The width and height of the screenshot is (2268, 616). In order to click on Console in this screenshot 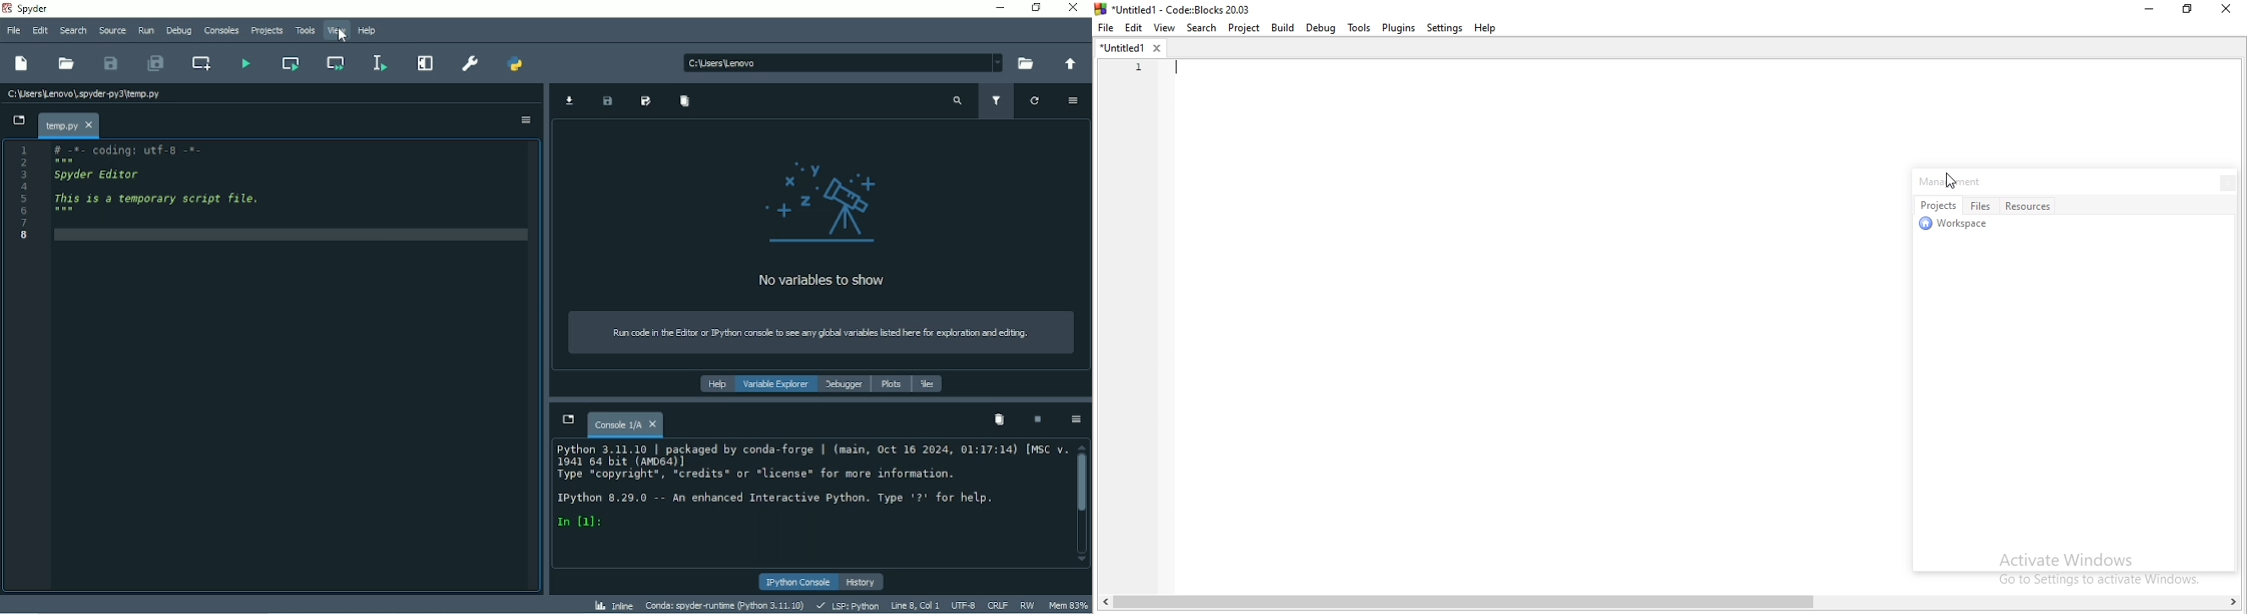, I will do `click(625, 422)`.